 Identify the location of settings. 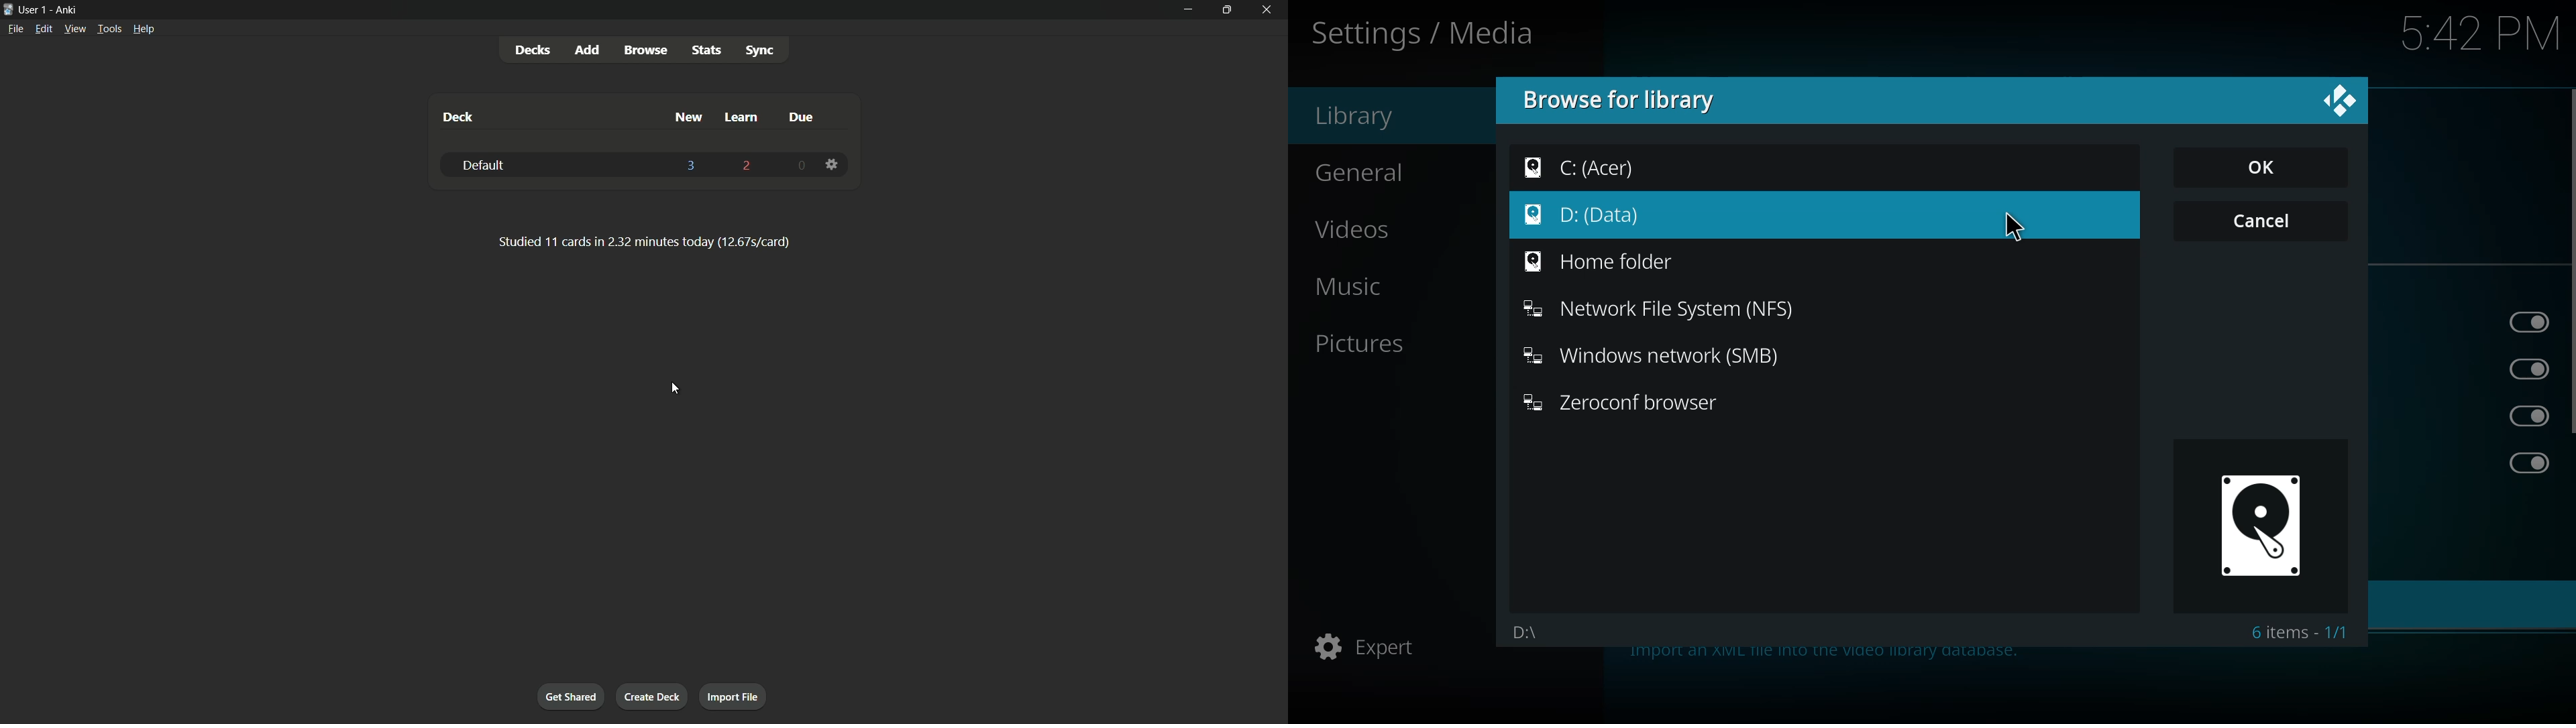
(832, 164).